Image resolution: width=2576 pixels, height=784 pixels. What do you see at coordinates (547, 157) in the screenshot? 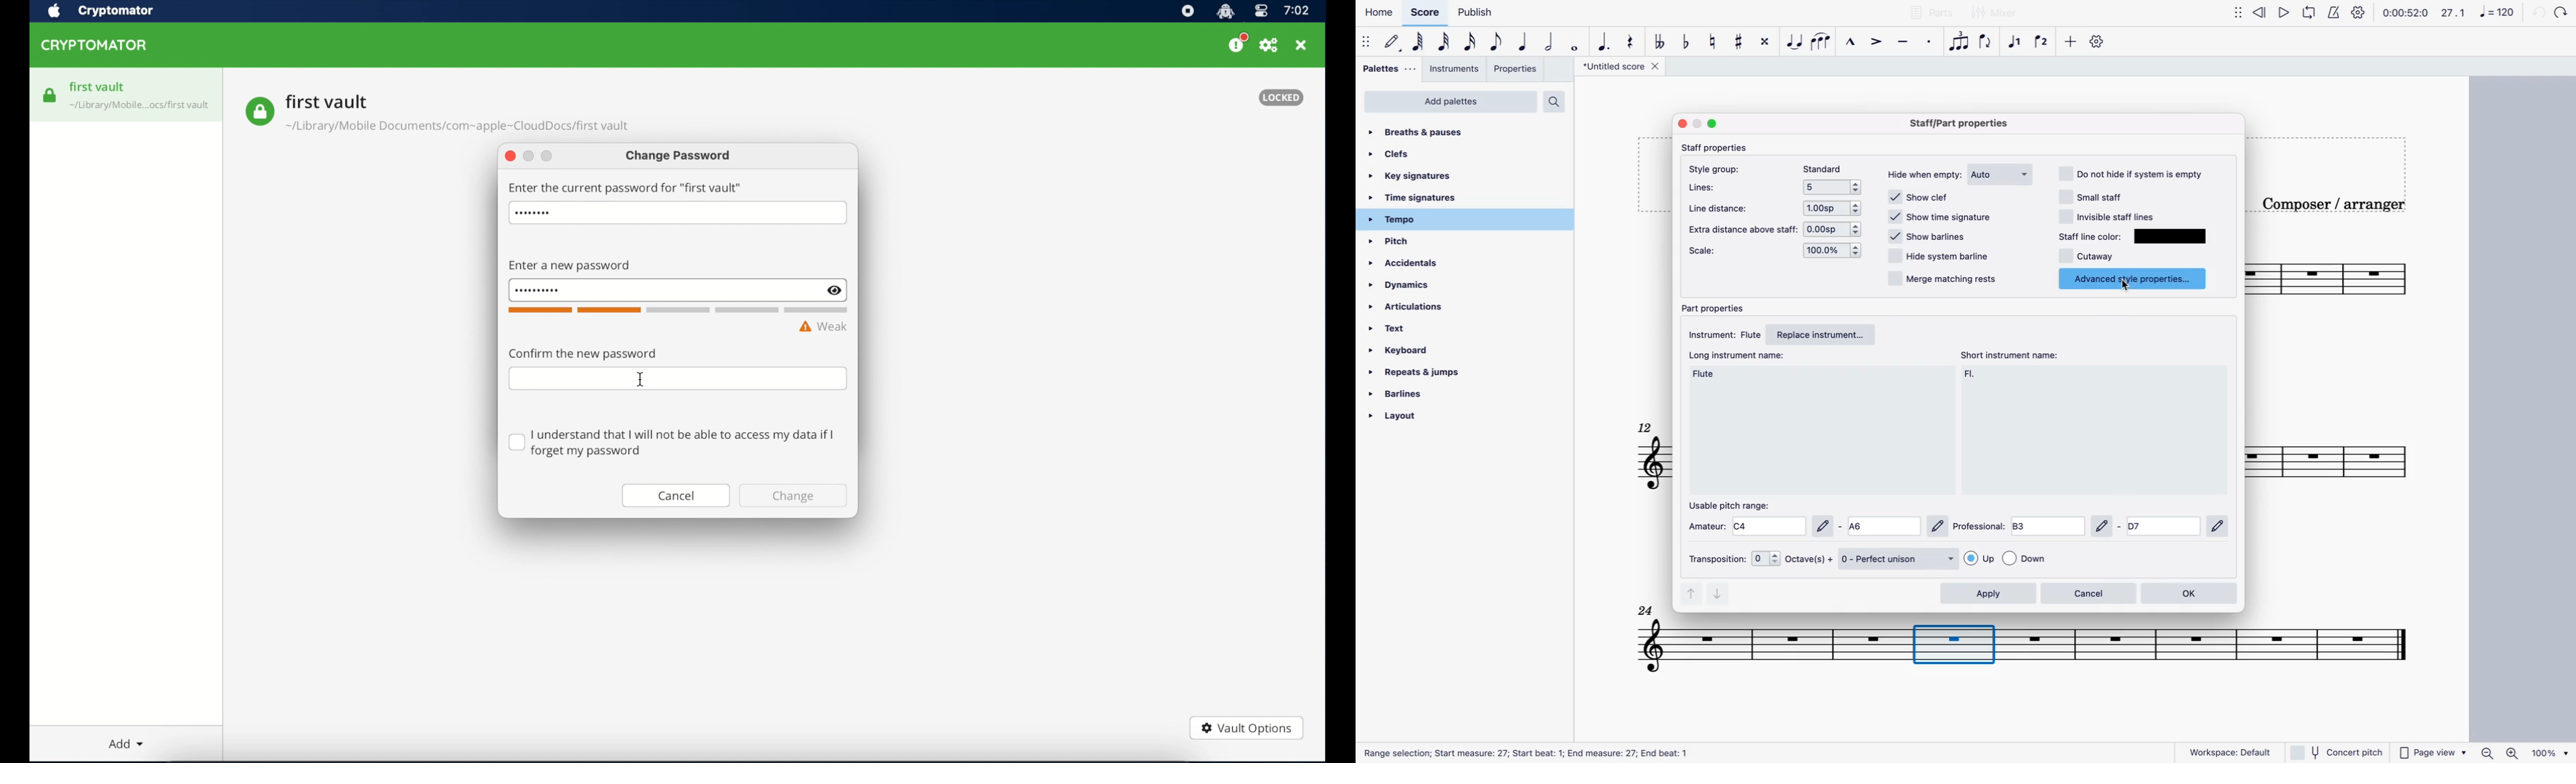
I see `maimize` at bounding box center [547, 157].